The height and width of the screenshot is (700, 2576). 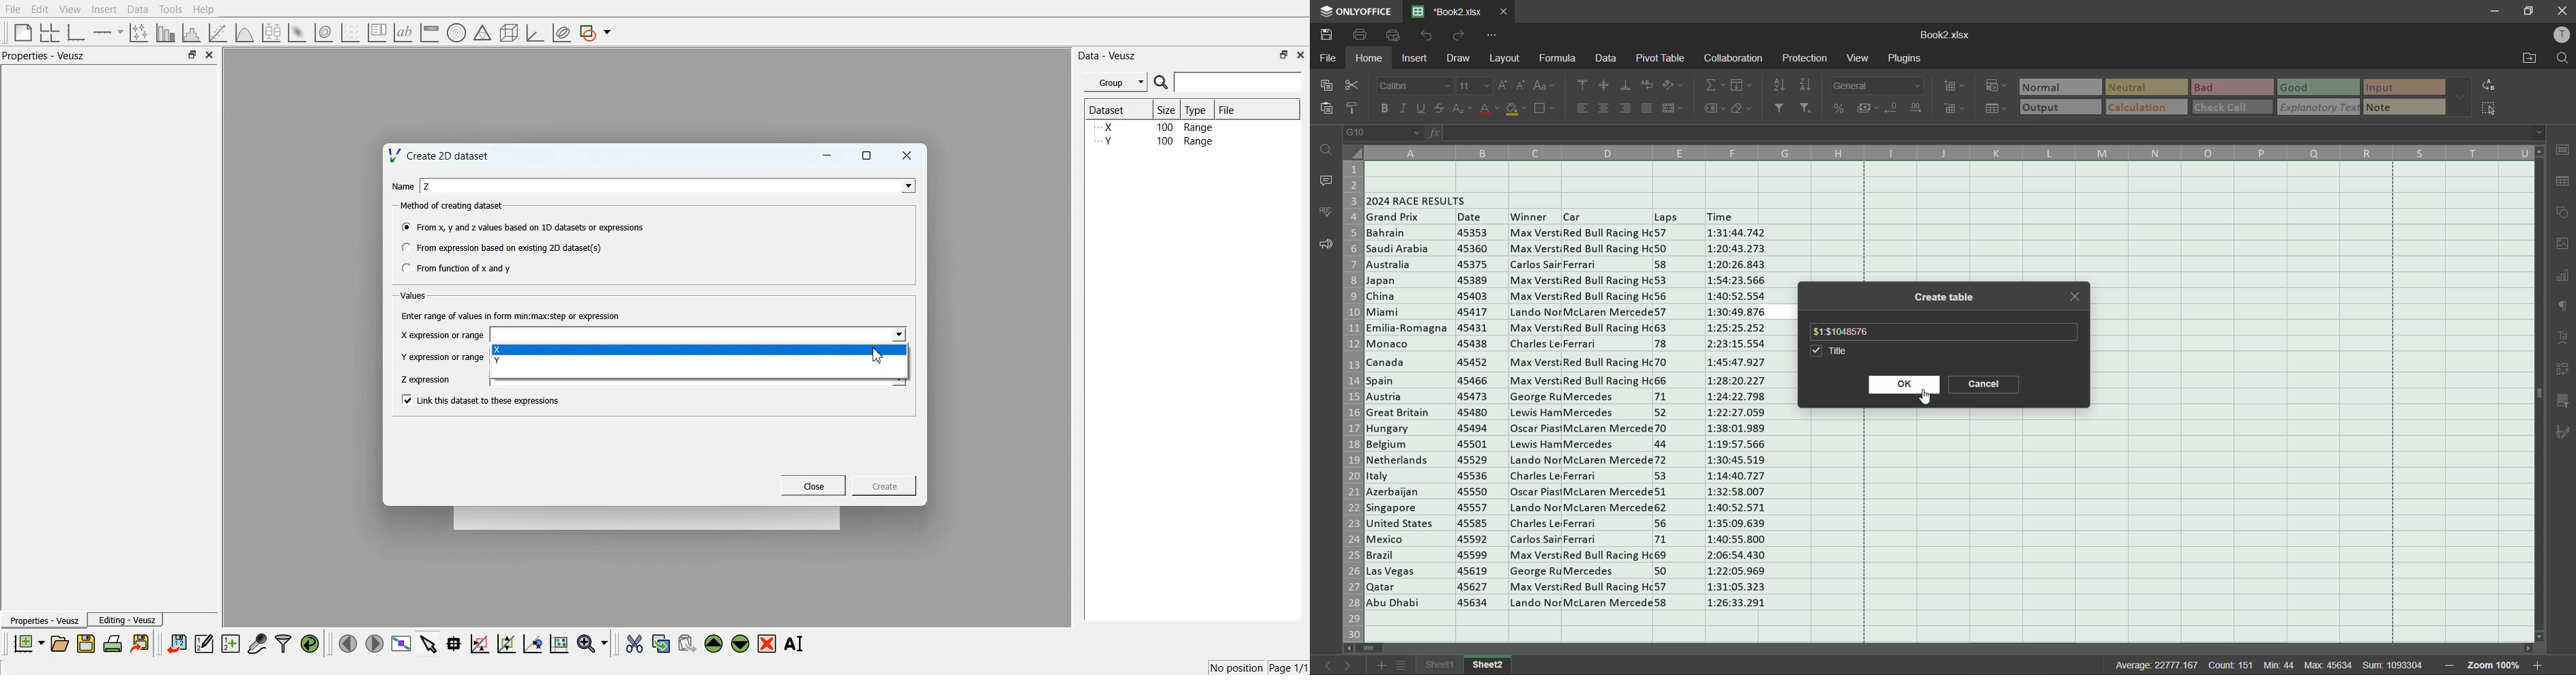 I want to click on sort descending, so click(x=1805, y=85).